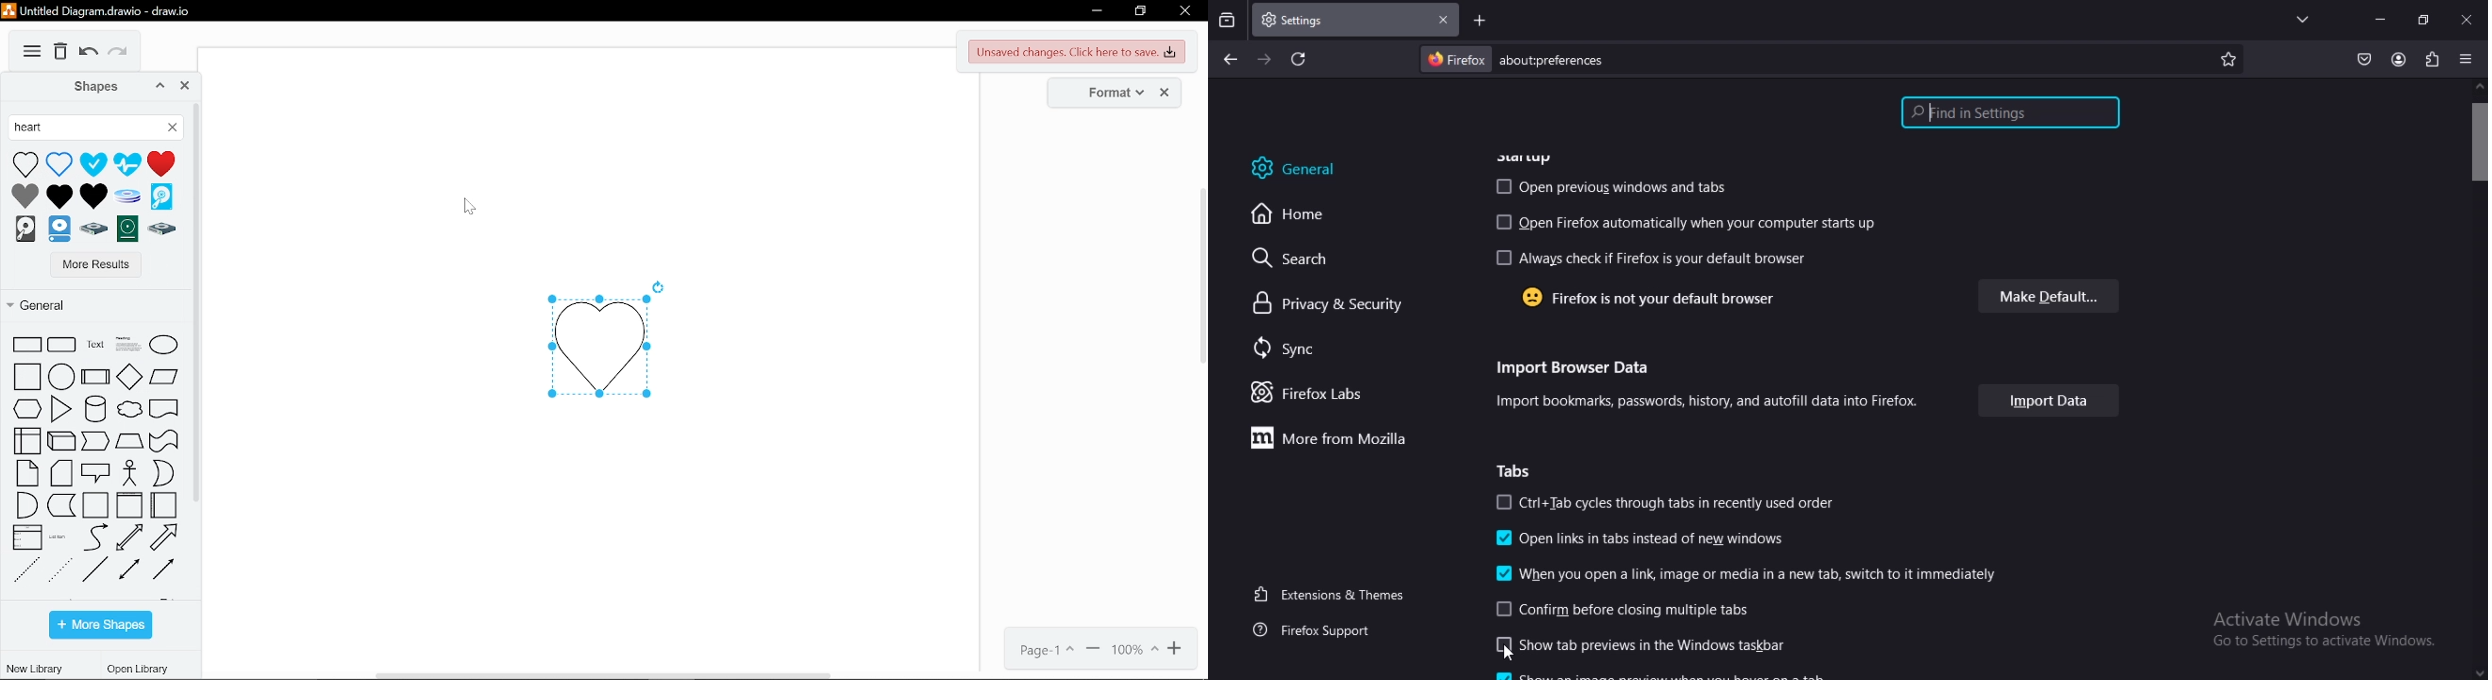  What do you see at coordinates (164, 346) in the screenshot?
I see `ellipse` at bounding box center [164, 346].